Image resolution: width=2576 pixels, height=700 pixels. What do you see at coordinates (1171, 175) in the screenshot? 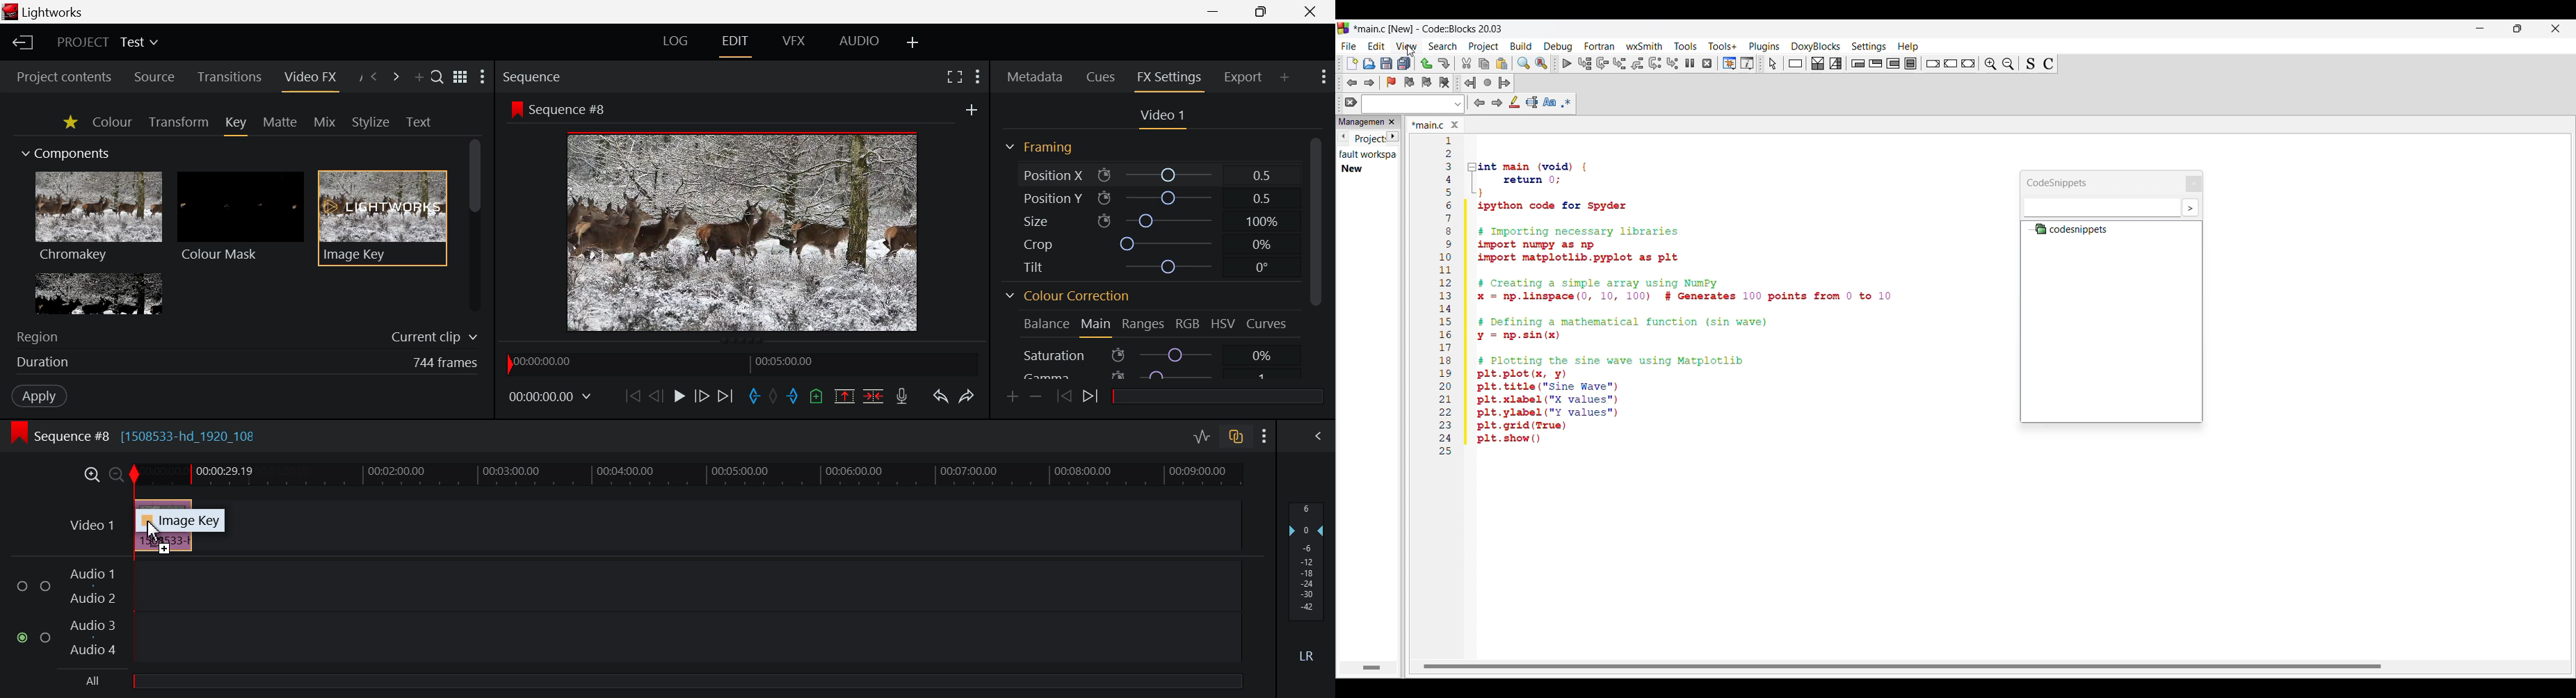
I see `Position X` at bounding box center [1171, 175].